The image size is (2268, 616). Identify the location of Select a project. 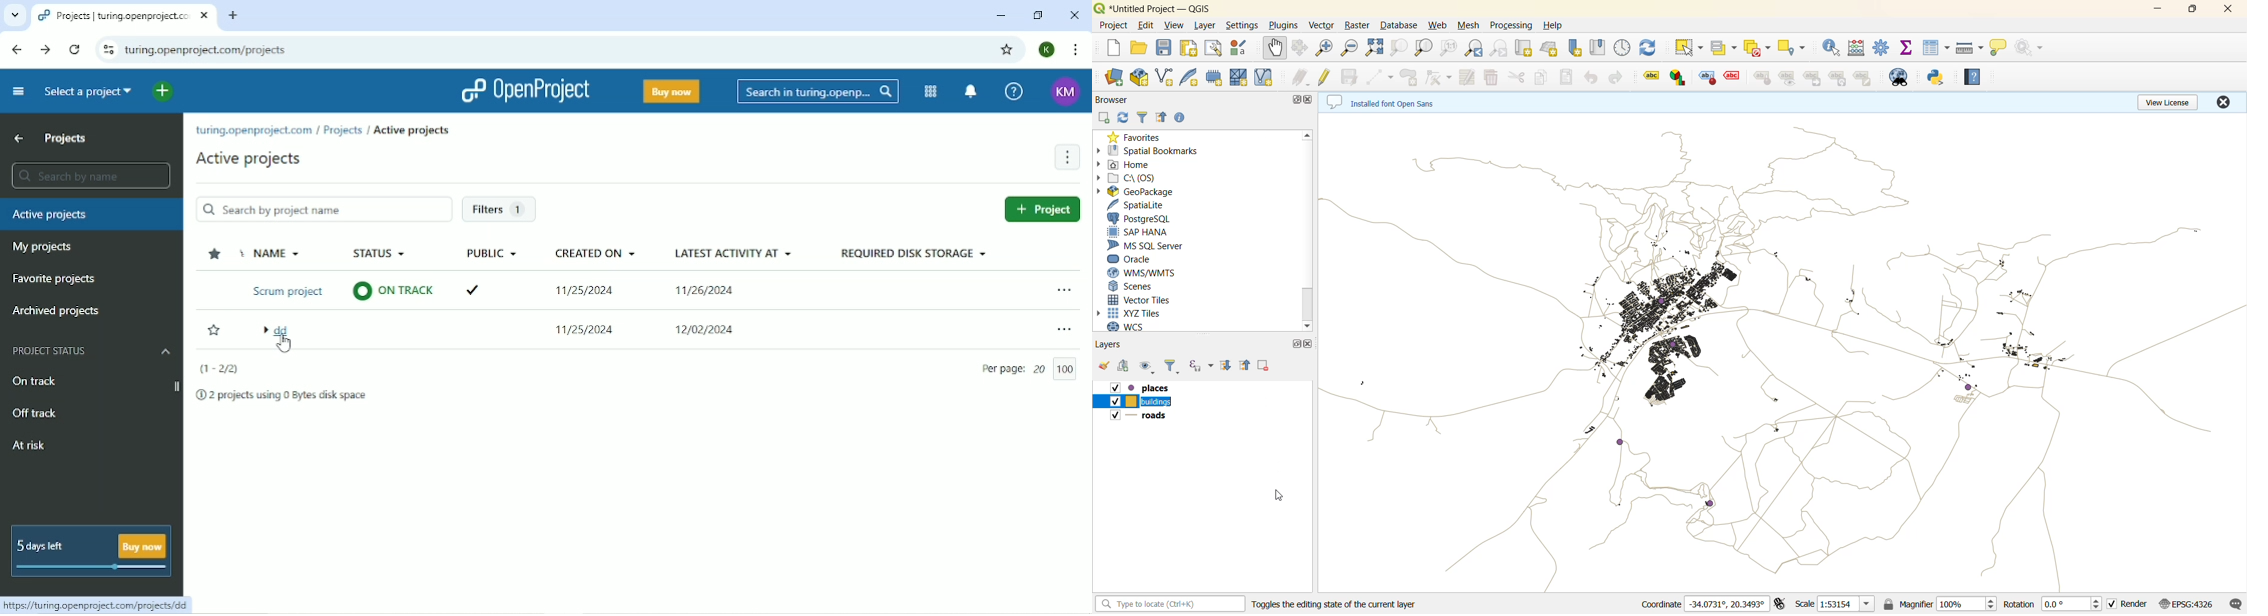
(88, 91).